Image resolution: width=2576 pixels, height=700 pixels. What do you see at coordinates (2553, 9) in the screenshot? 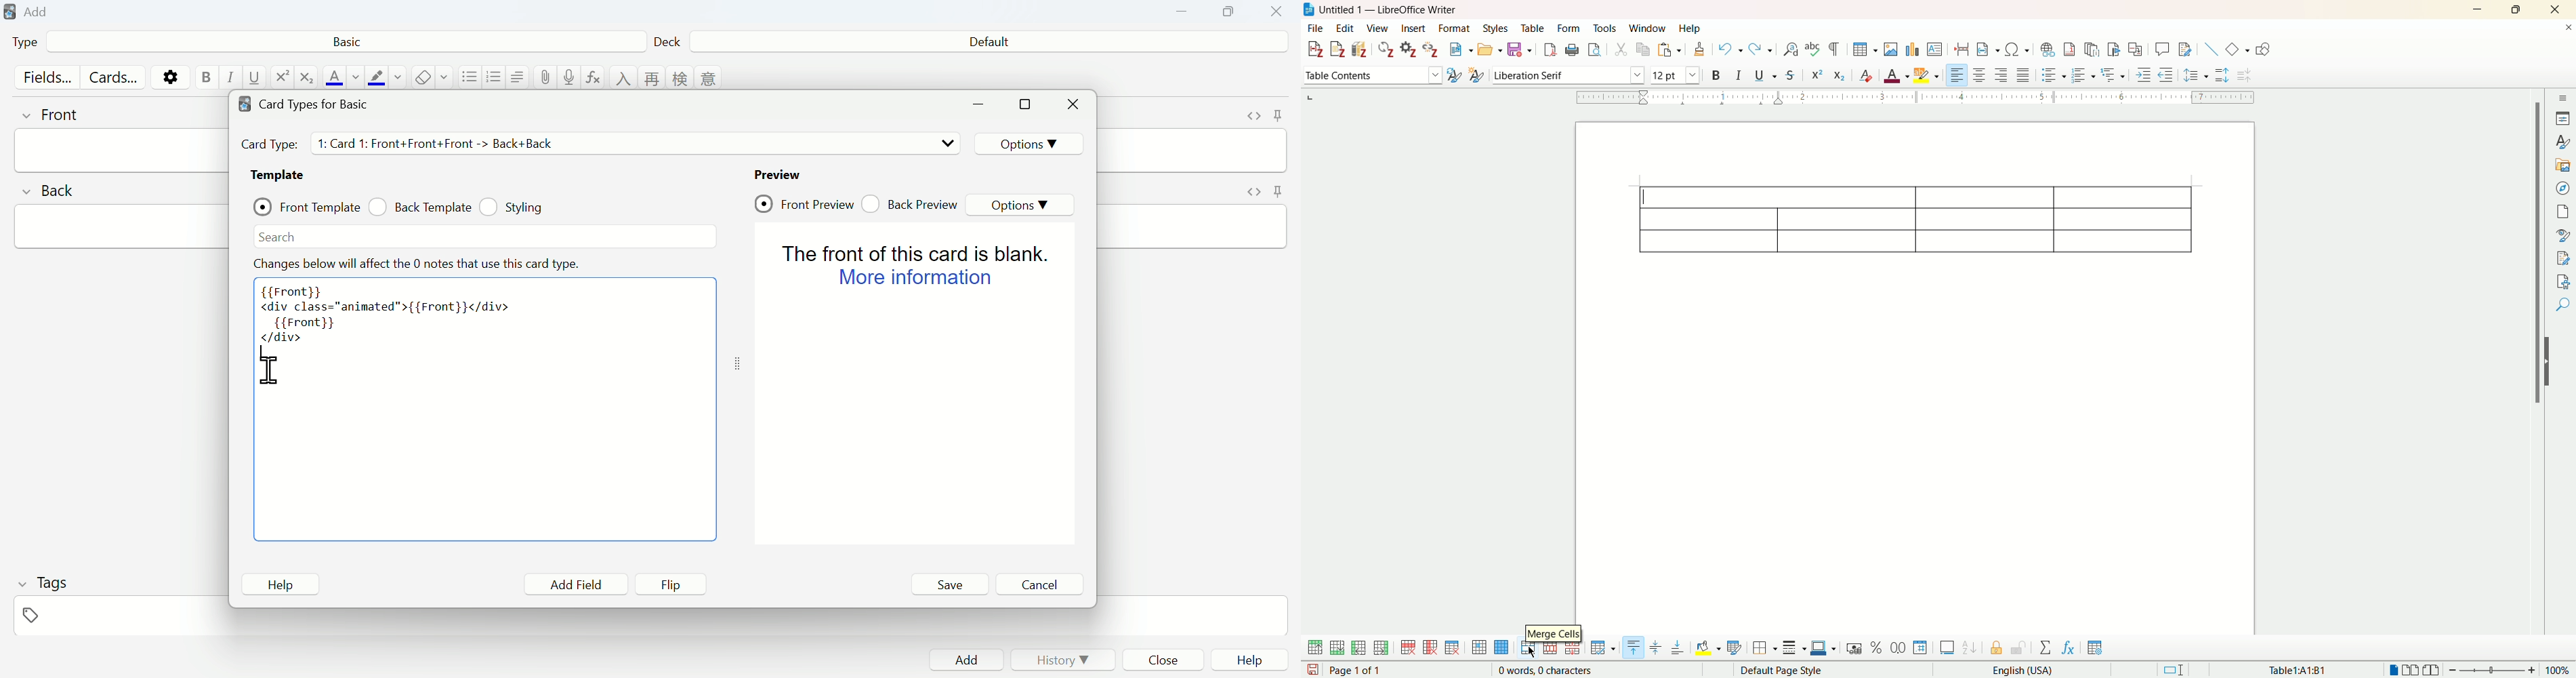
I see `close` at bounding box center [2553, 9].